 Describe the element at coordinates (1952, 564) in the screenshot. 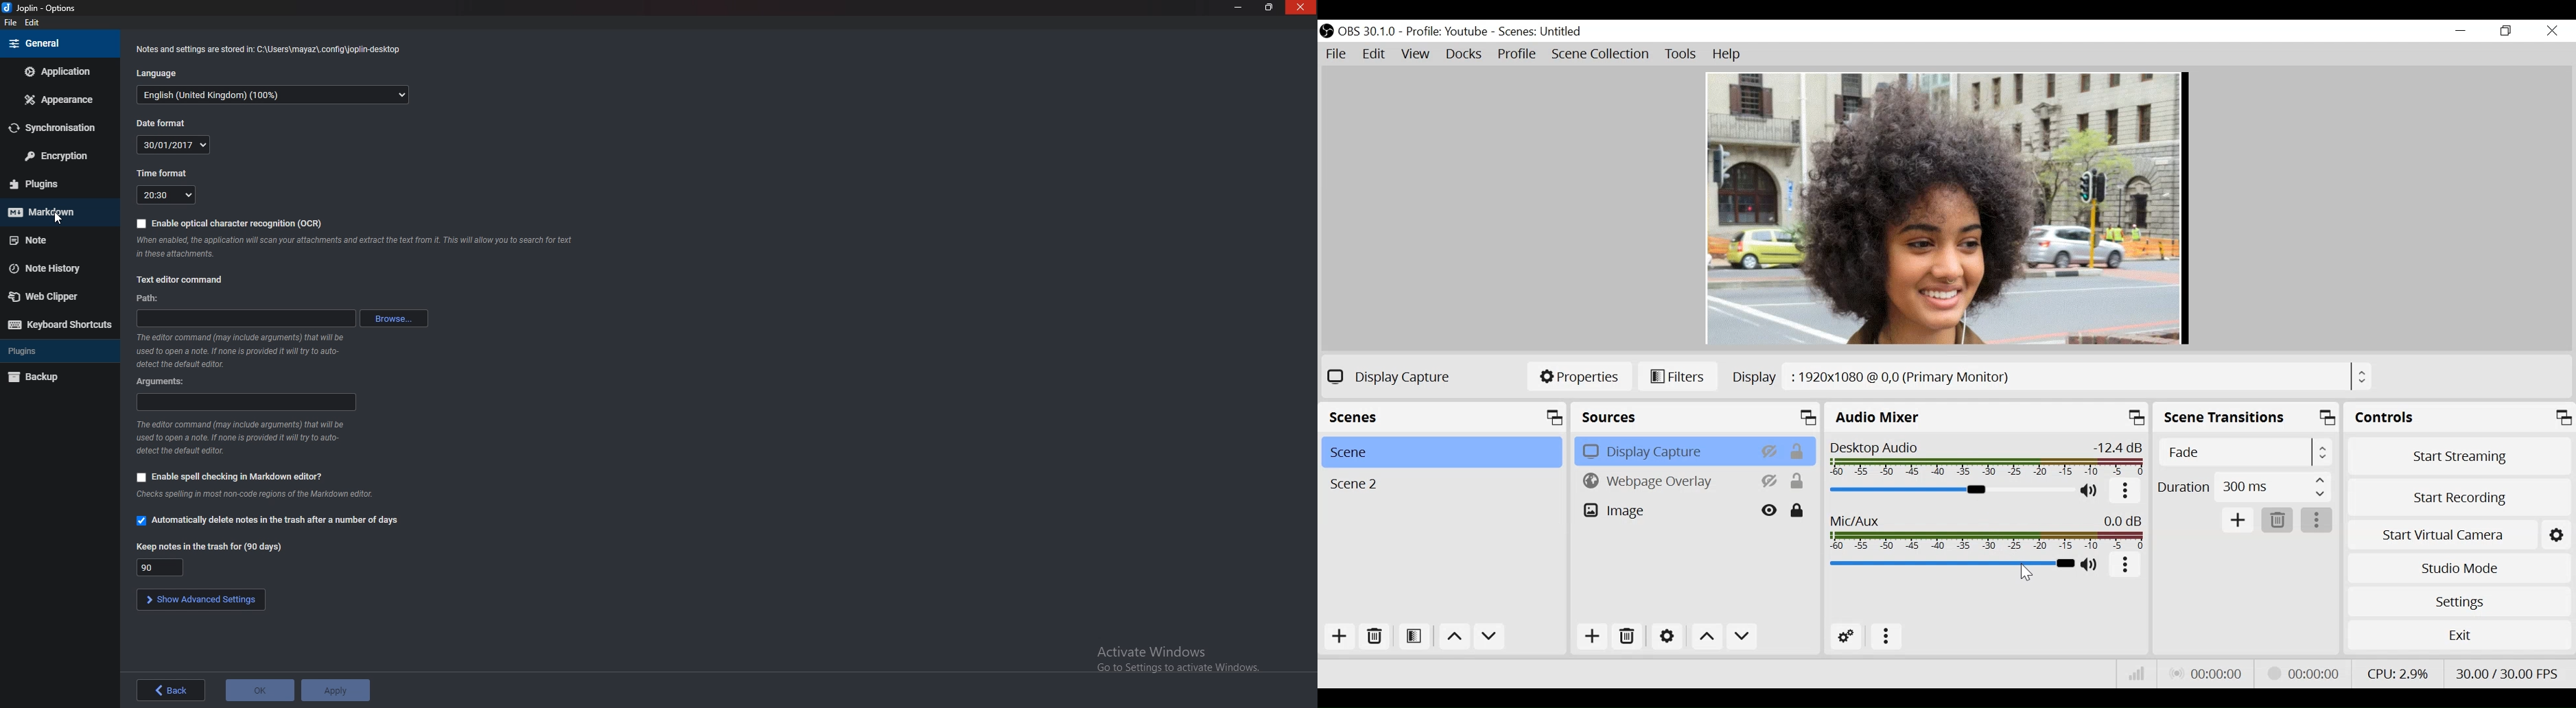

I see `Mic/Aux Slider` at that location.